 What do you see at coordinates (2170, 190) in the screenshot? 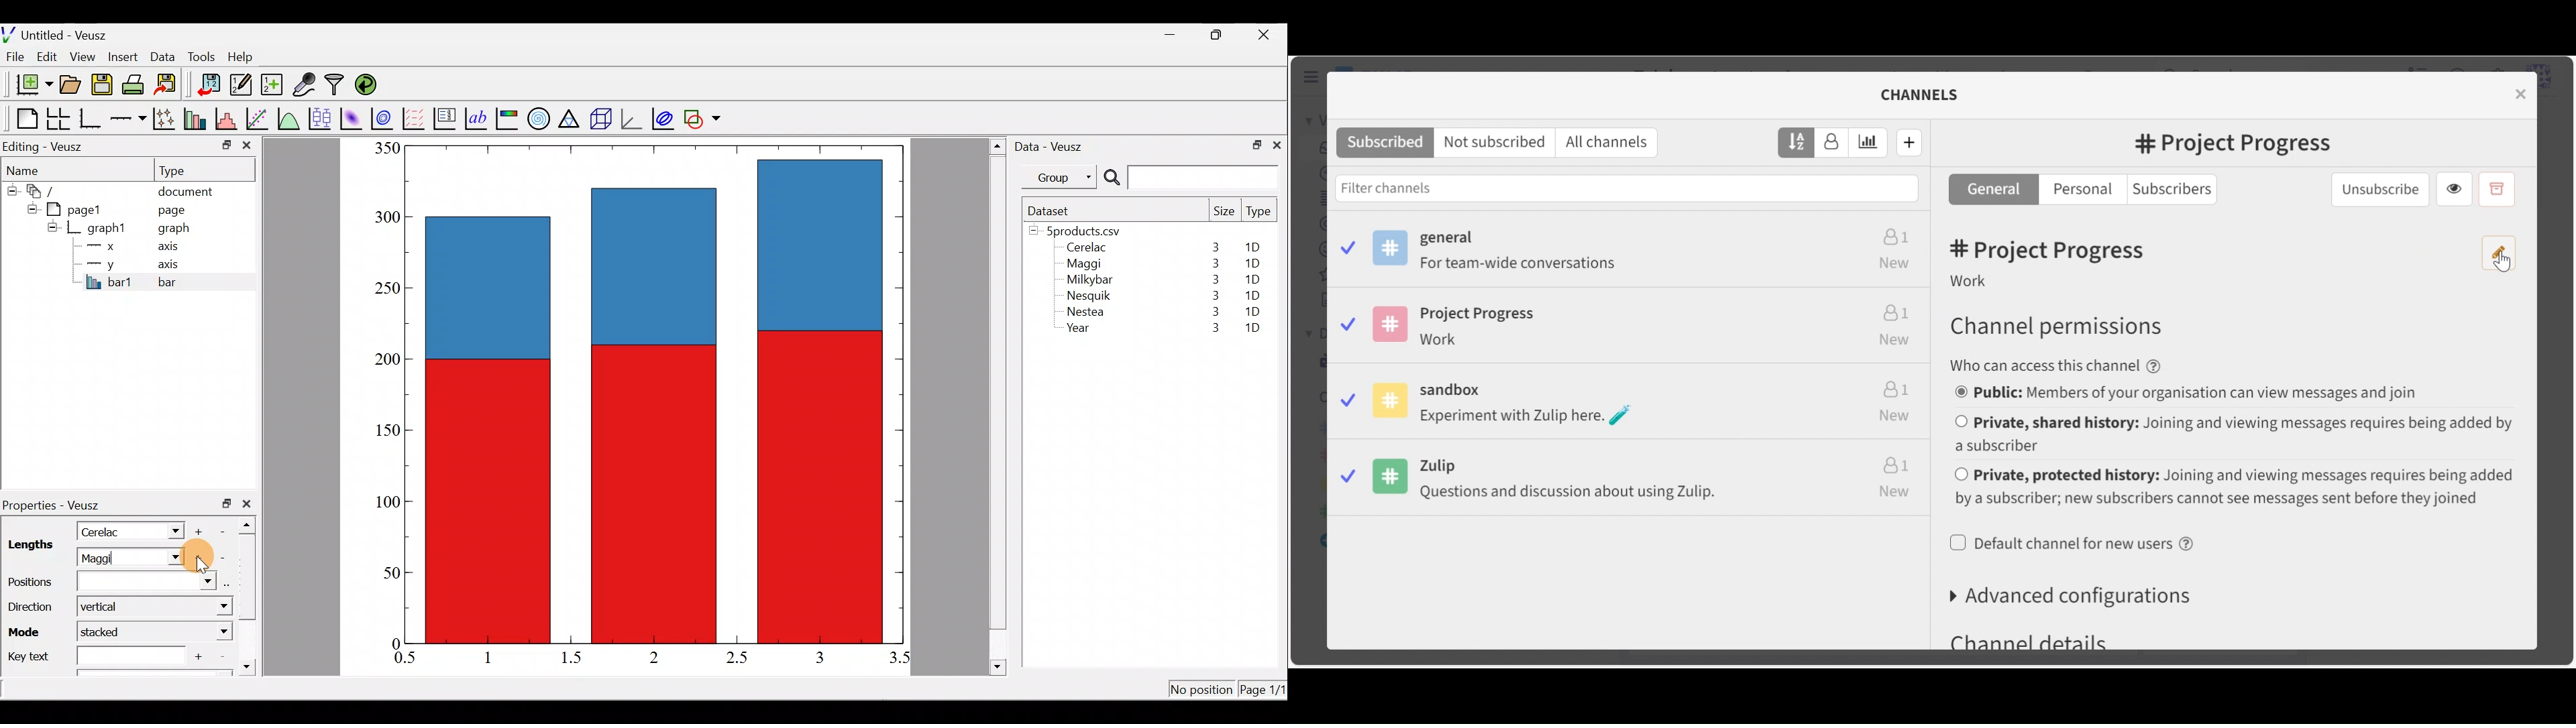
I see `Subscribers` at bounding box center [2170, 190].